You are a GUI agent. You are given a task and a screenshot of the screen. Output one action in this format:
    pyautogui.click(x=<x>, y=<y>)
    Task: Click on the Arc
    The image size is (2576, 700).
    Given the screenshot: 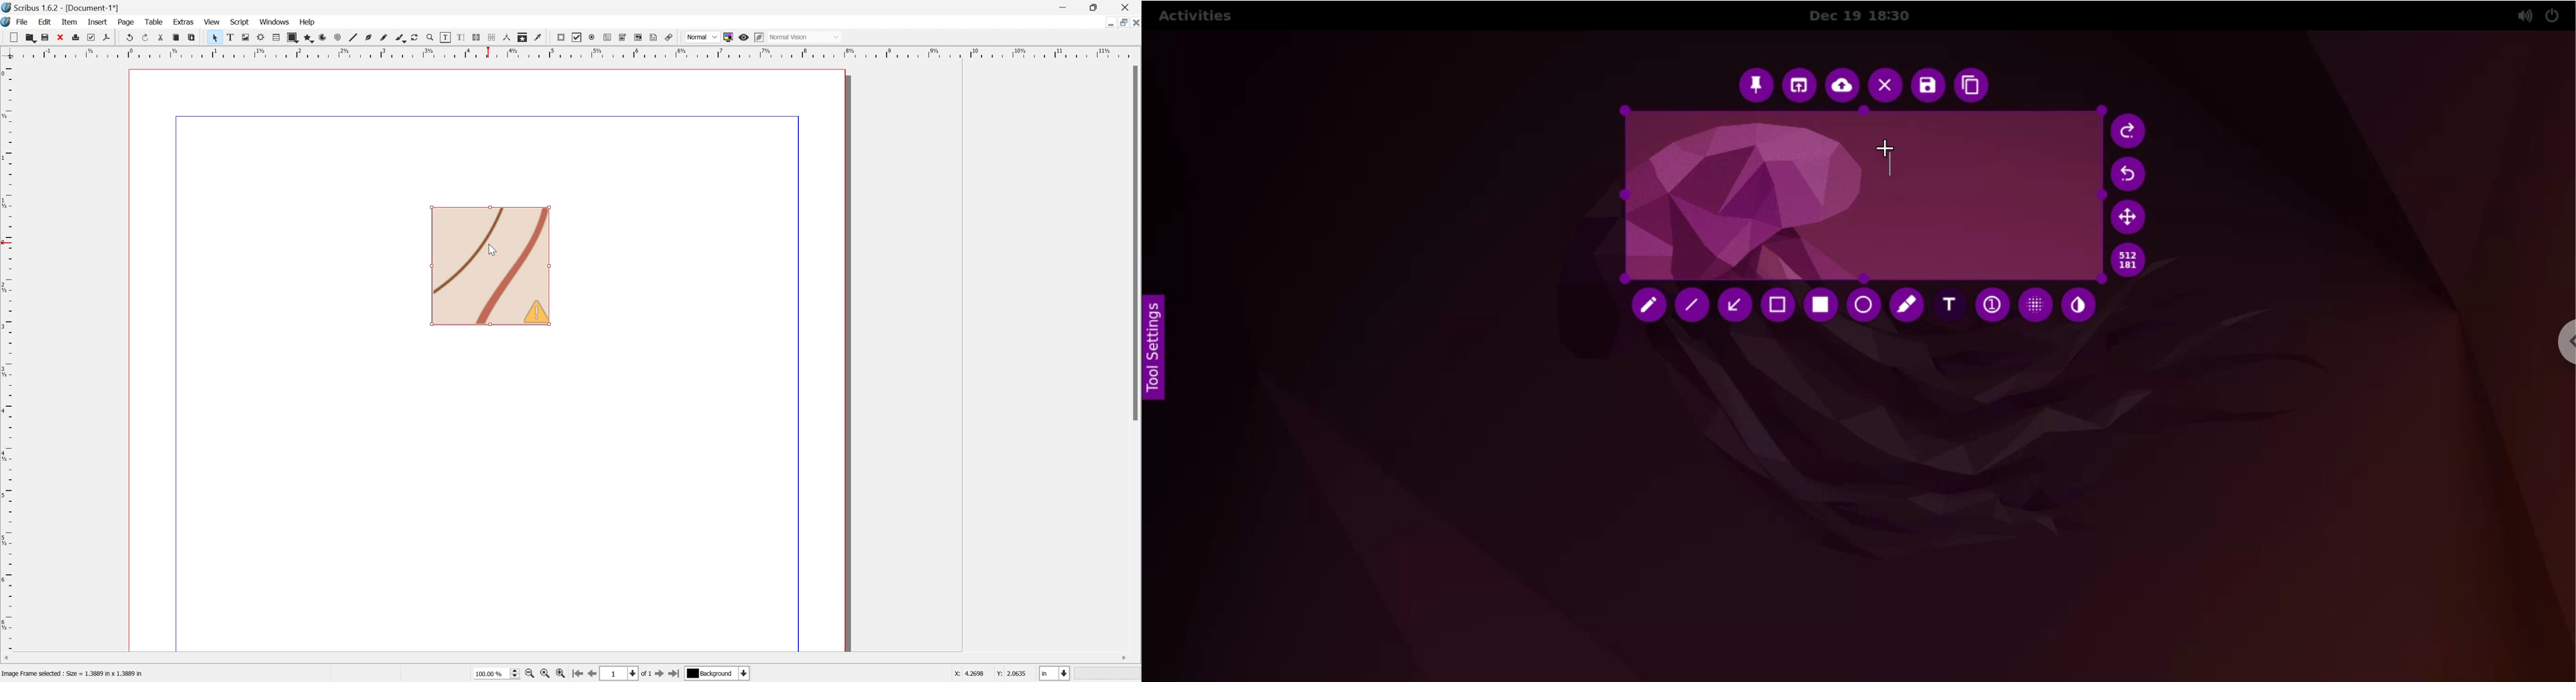 What is the action you would take?
    pyautogui.click(x=327, y=39)
    